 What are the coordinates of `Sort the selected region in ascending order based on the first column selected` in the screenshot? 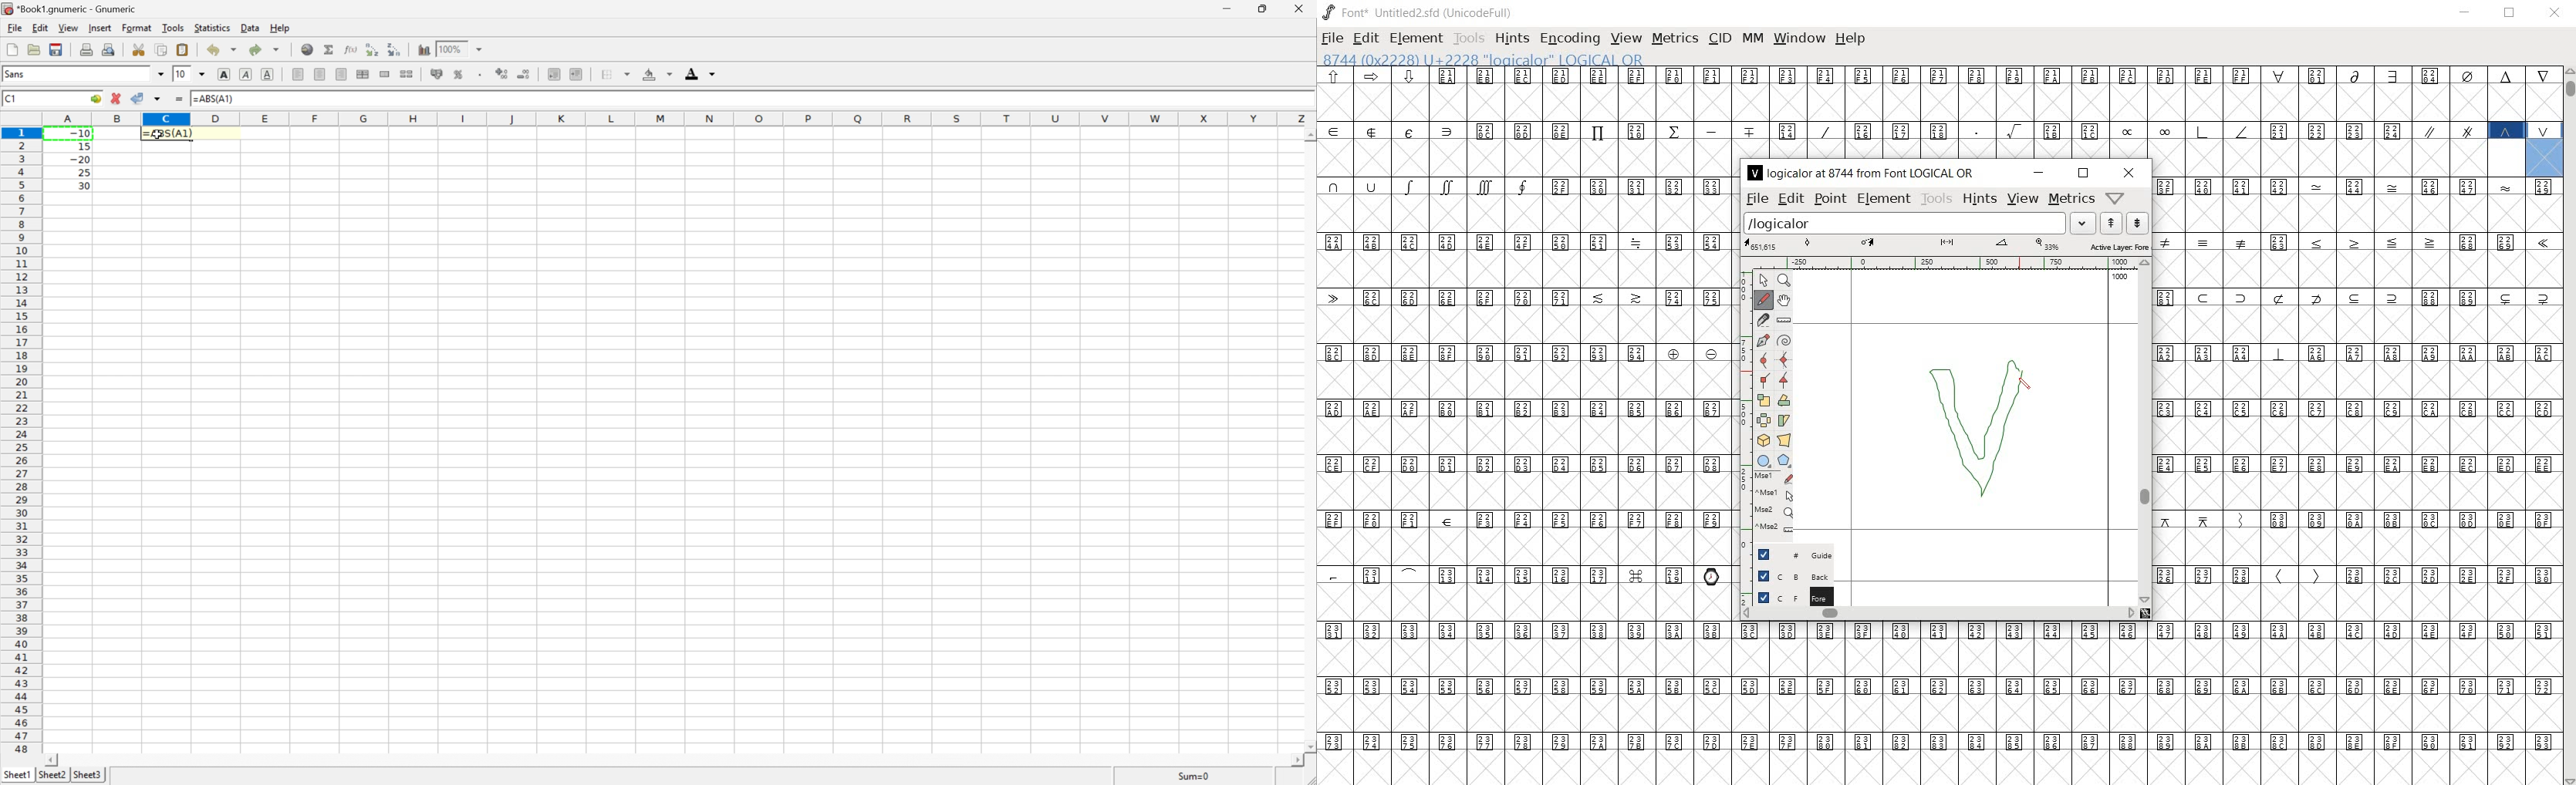 It's located at (370, 49).